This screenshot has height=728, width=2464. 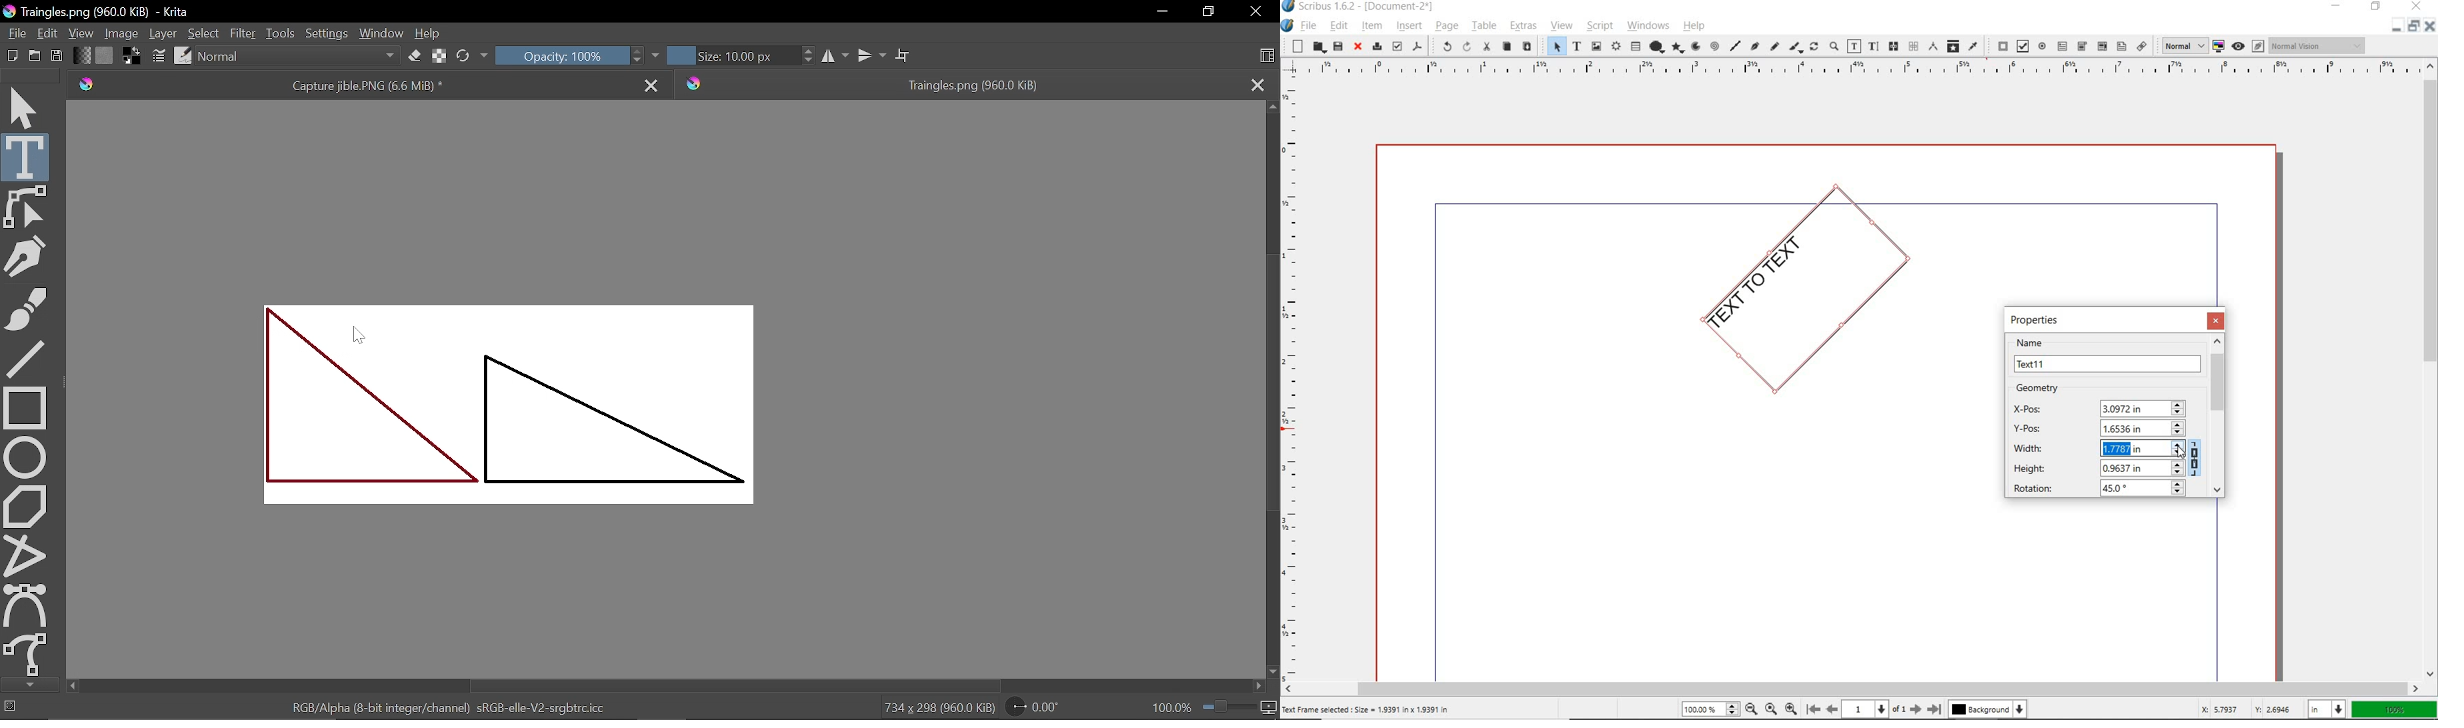 I want to click on Zoom, so click(x=1240, y=709).